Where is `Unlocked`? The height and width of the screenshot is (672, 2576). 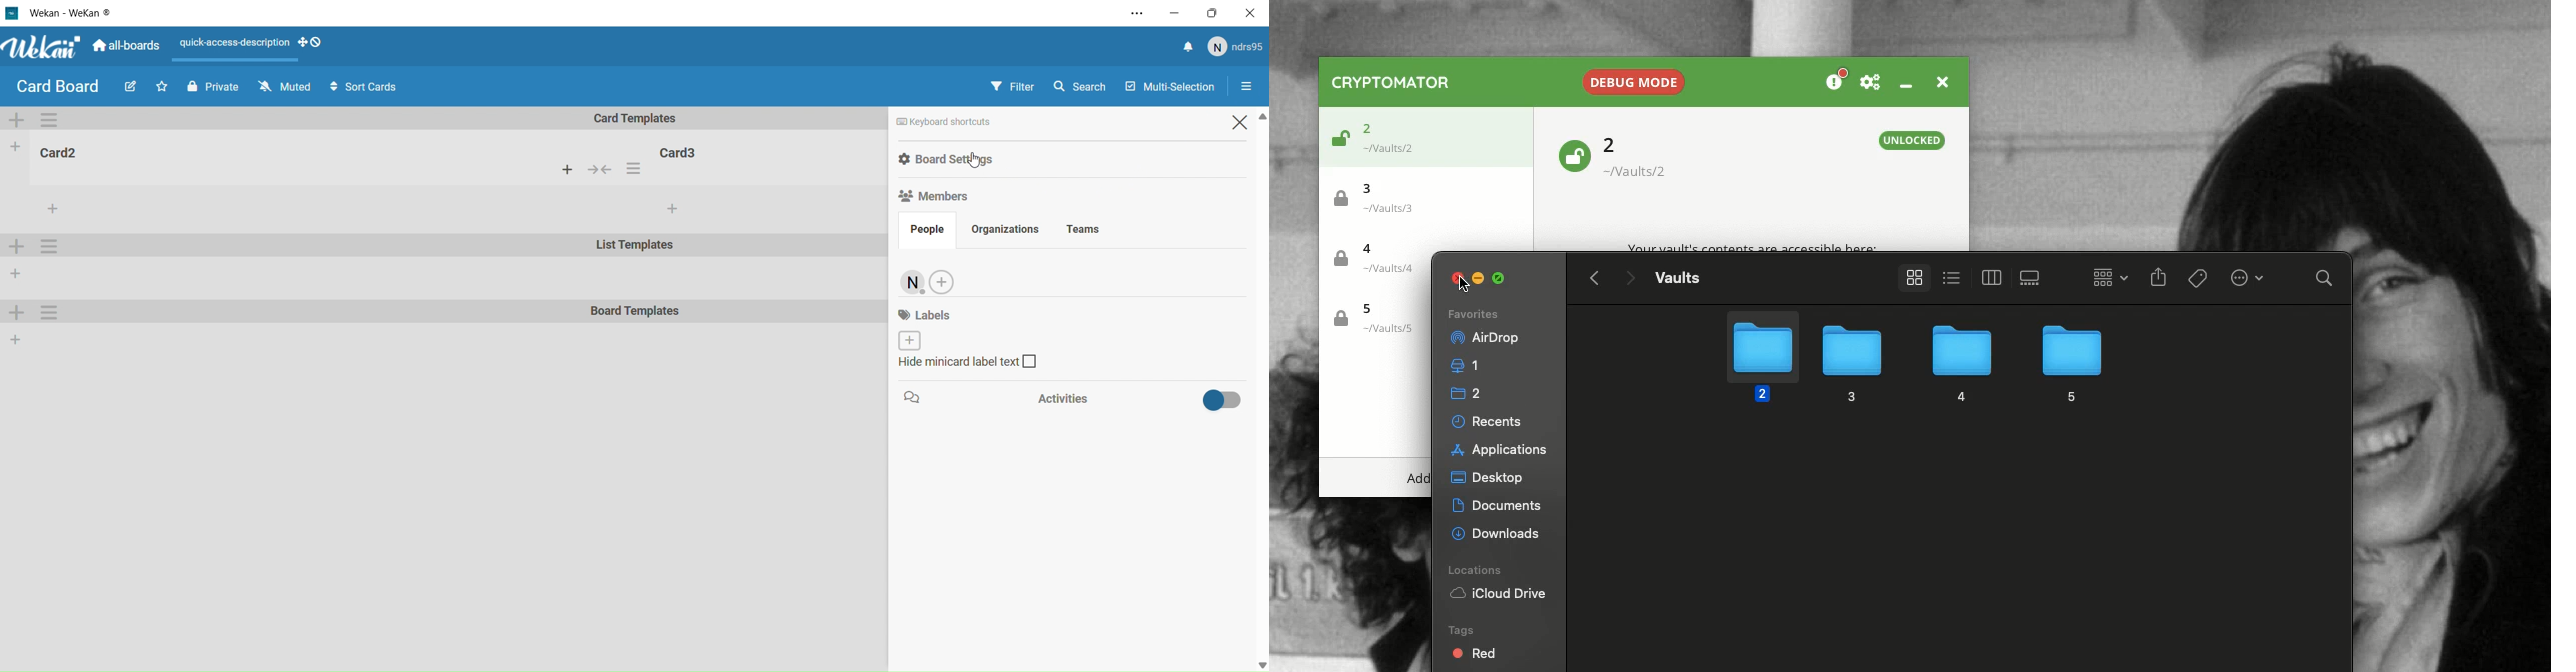
Unlocked is located at coordinates (1913, 140).